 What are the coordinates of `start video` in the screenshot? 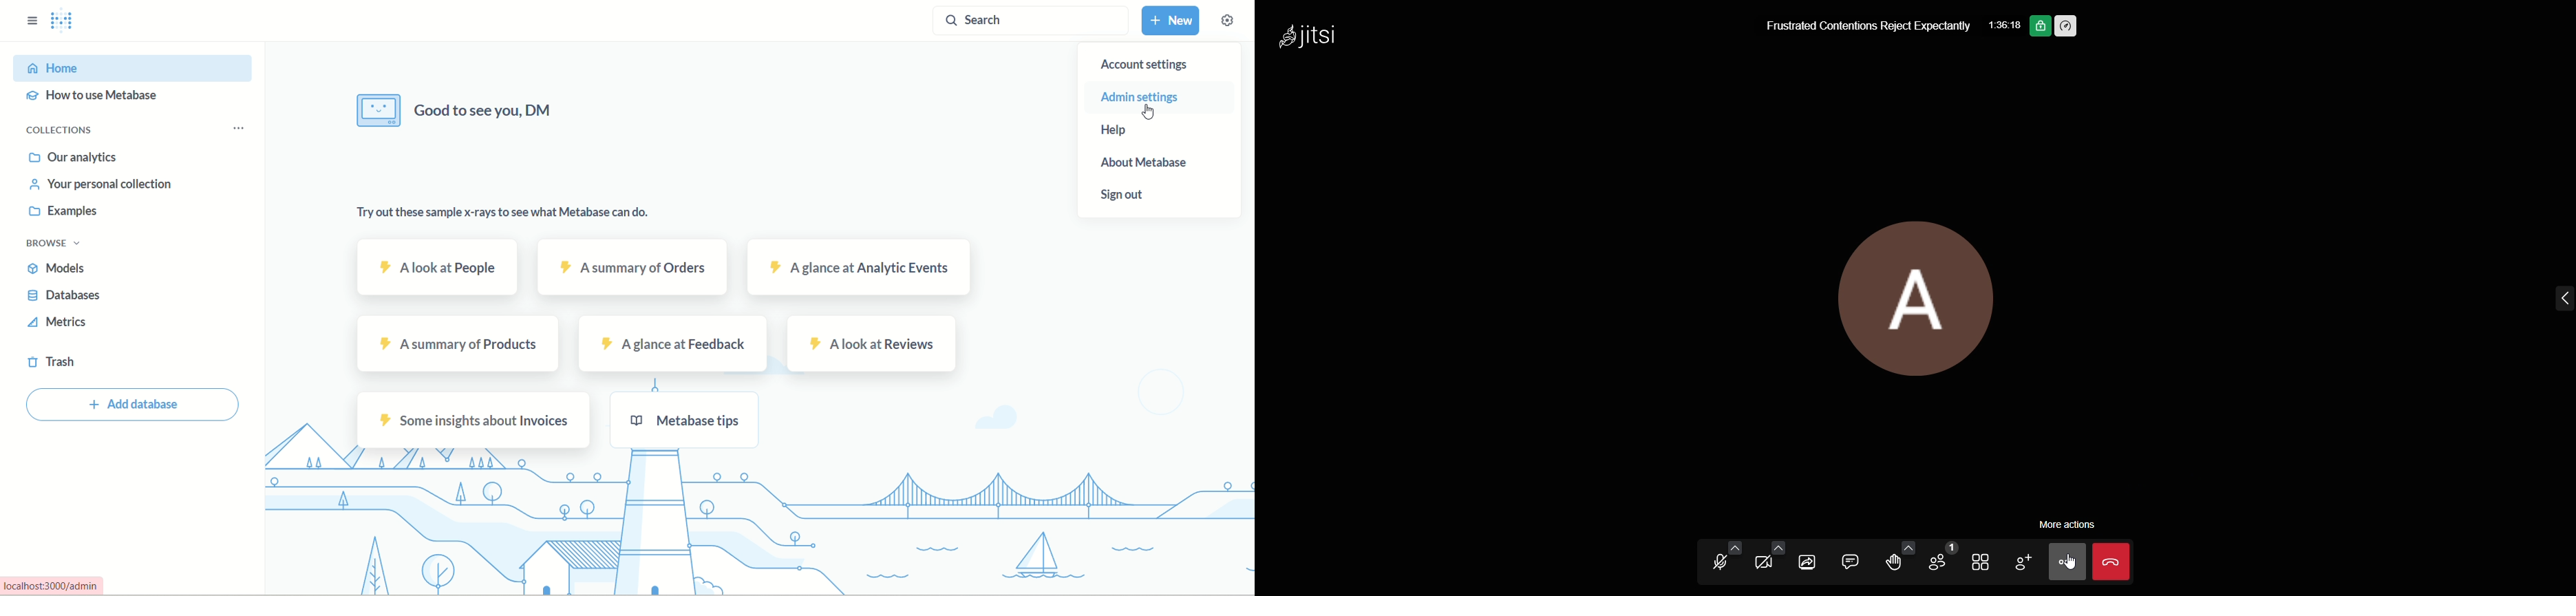 It's located at (1762, 560).